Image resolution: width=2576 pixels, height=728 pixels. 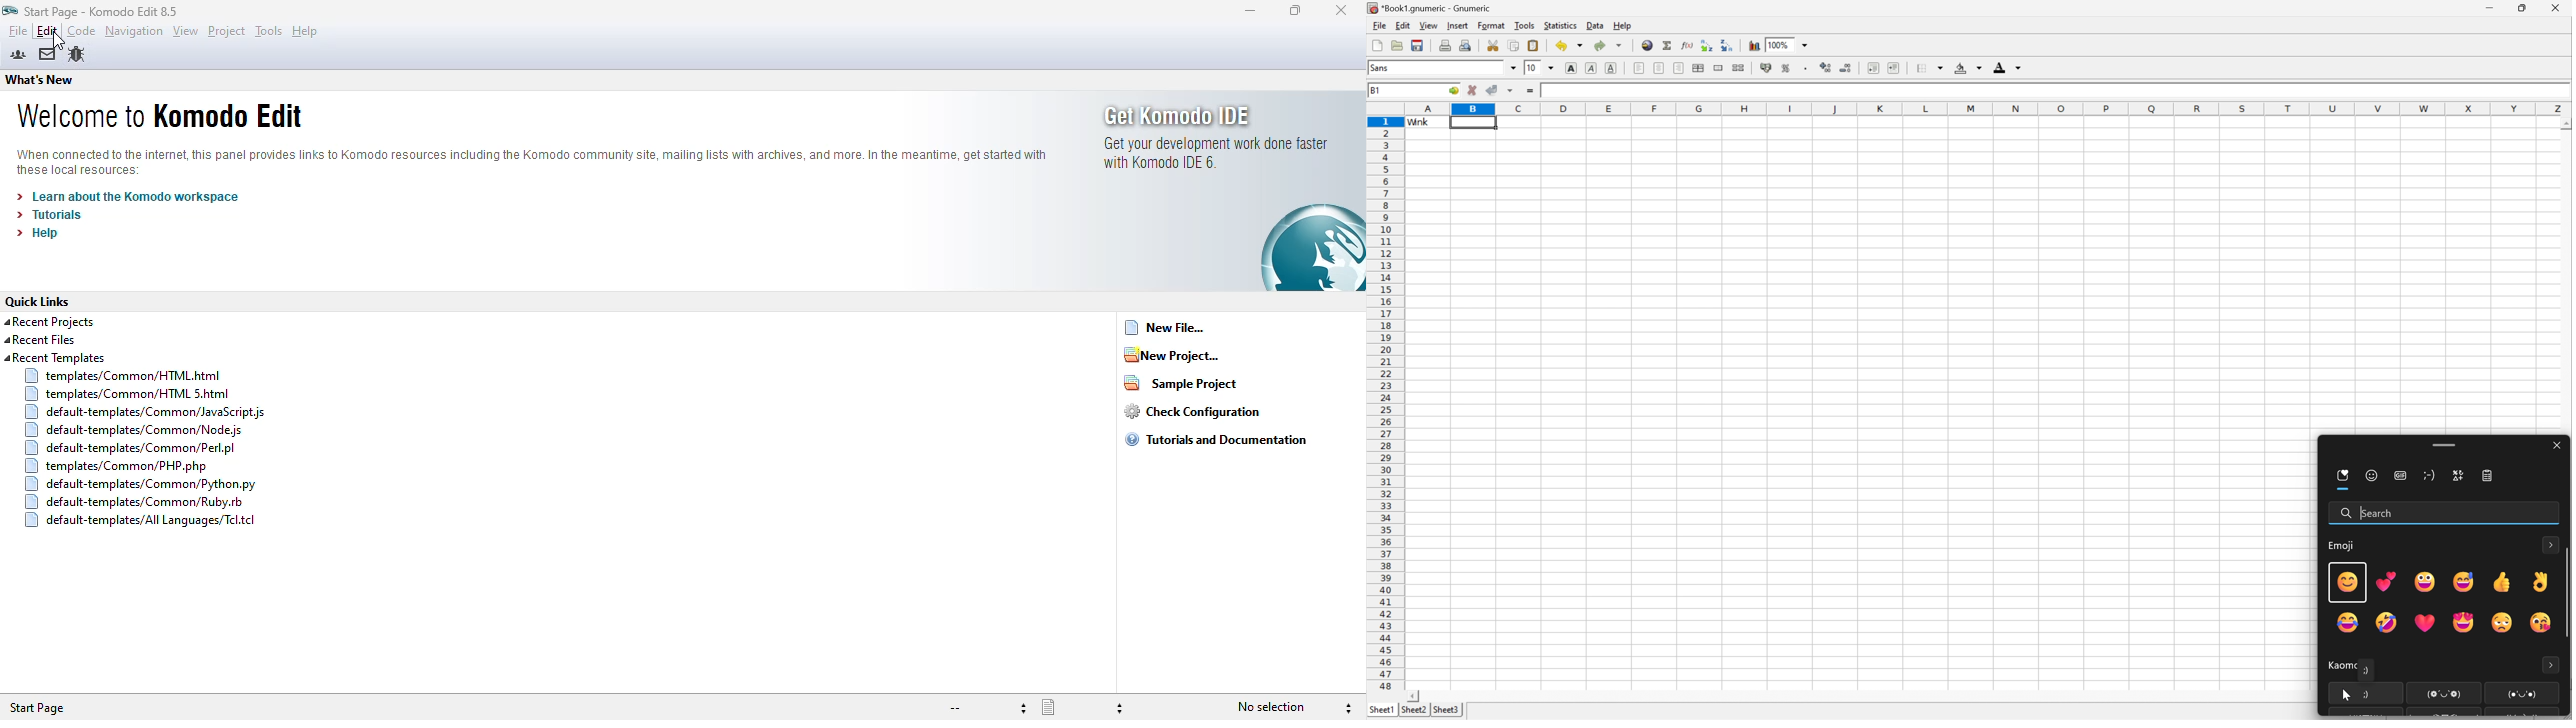 What do you see at coordinates (2401, 476) in the screenshot?
I see `gif` at bounding box center [2401, 476].